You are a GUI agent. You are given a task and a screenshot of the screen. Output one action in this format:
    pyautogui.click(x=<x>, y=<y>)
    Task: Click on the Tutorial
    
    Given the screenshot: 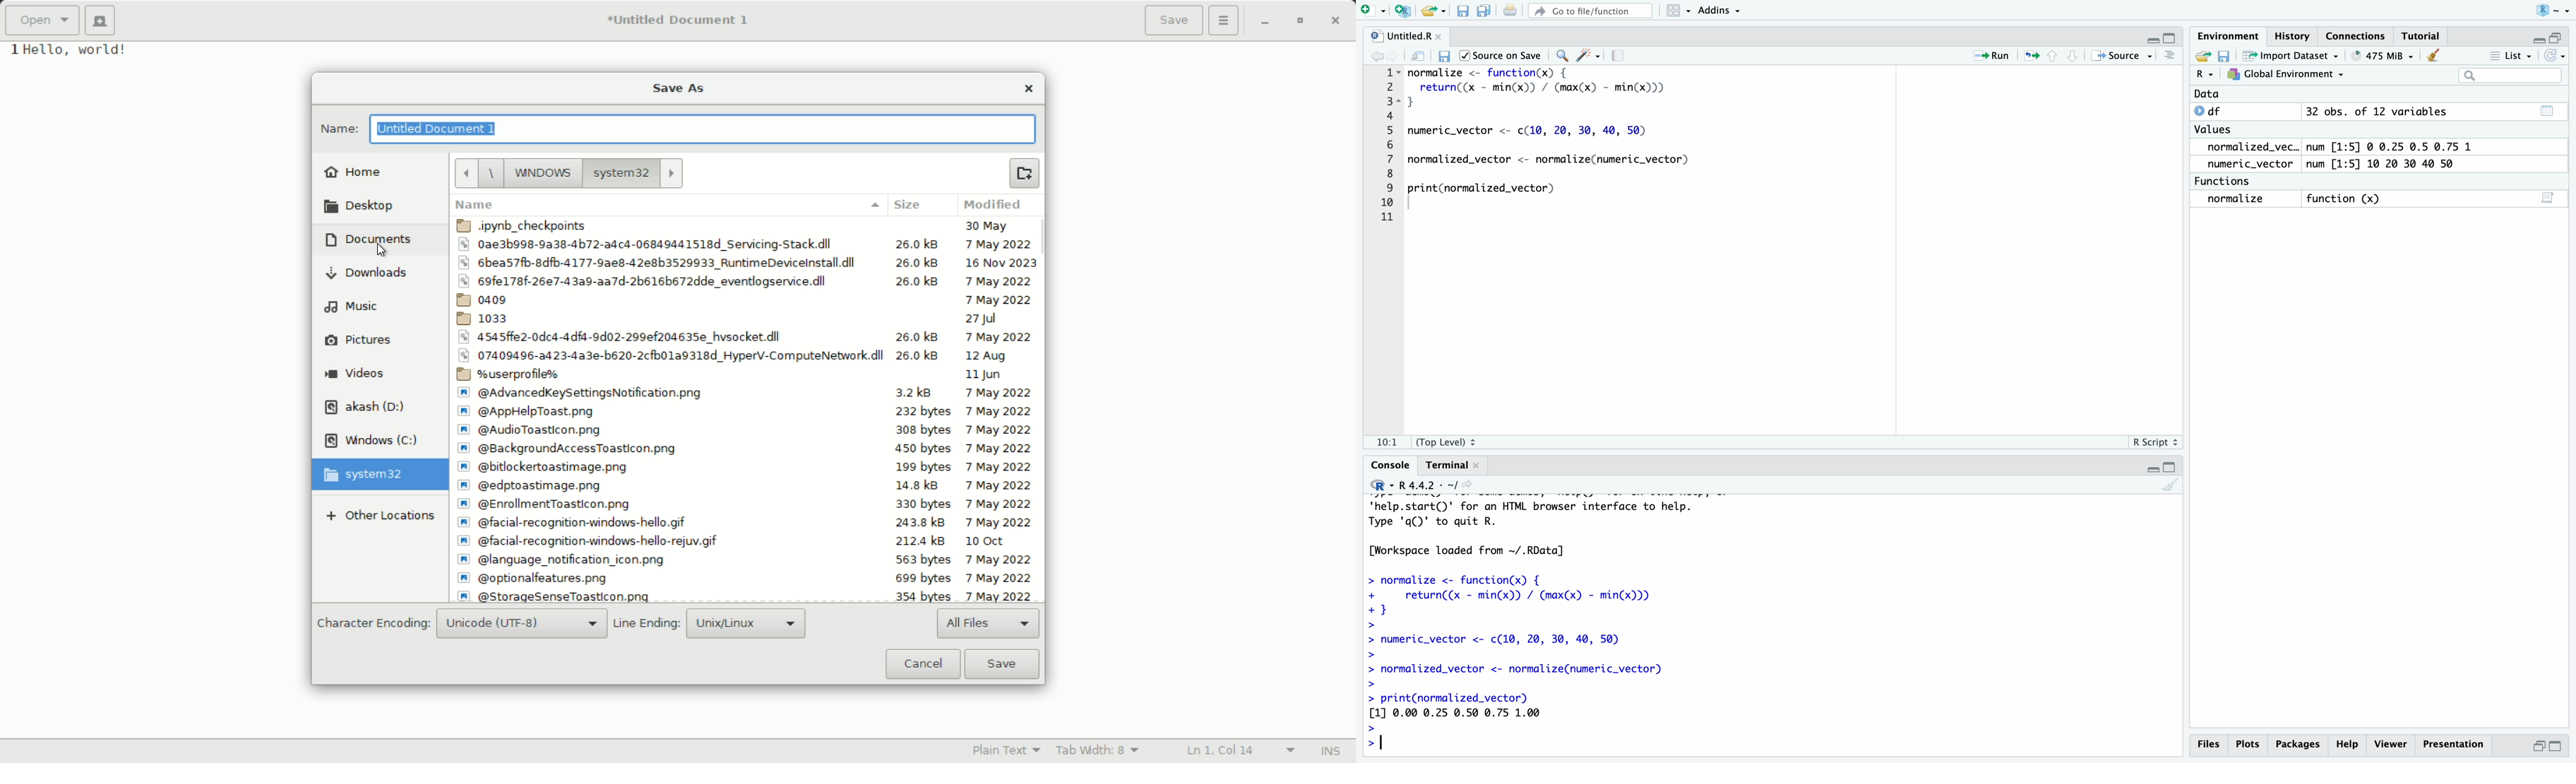 What is the action you would take?
    pyautogui.click(x=2421, y=35)
    